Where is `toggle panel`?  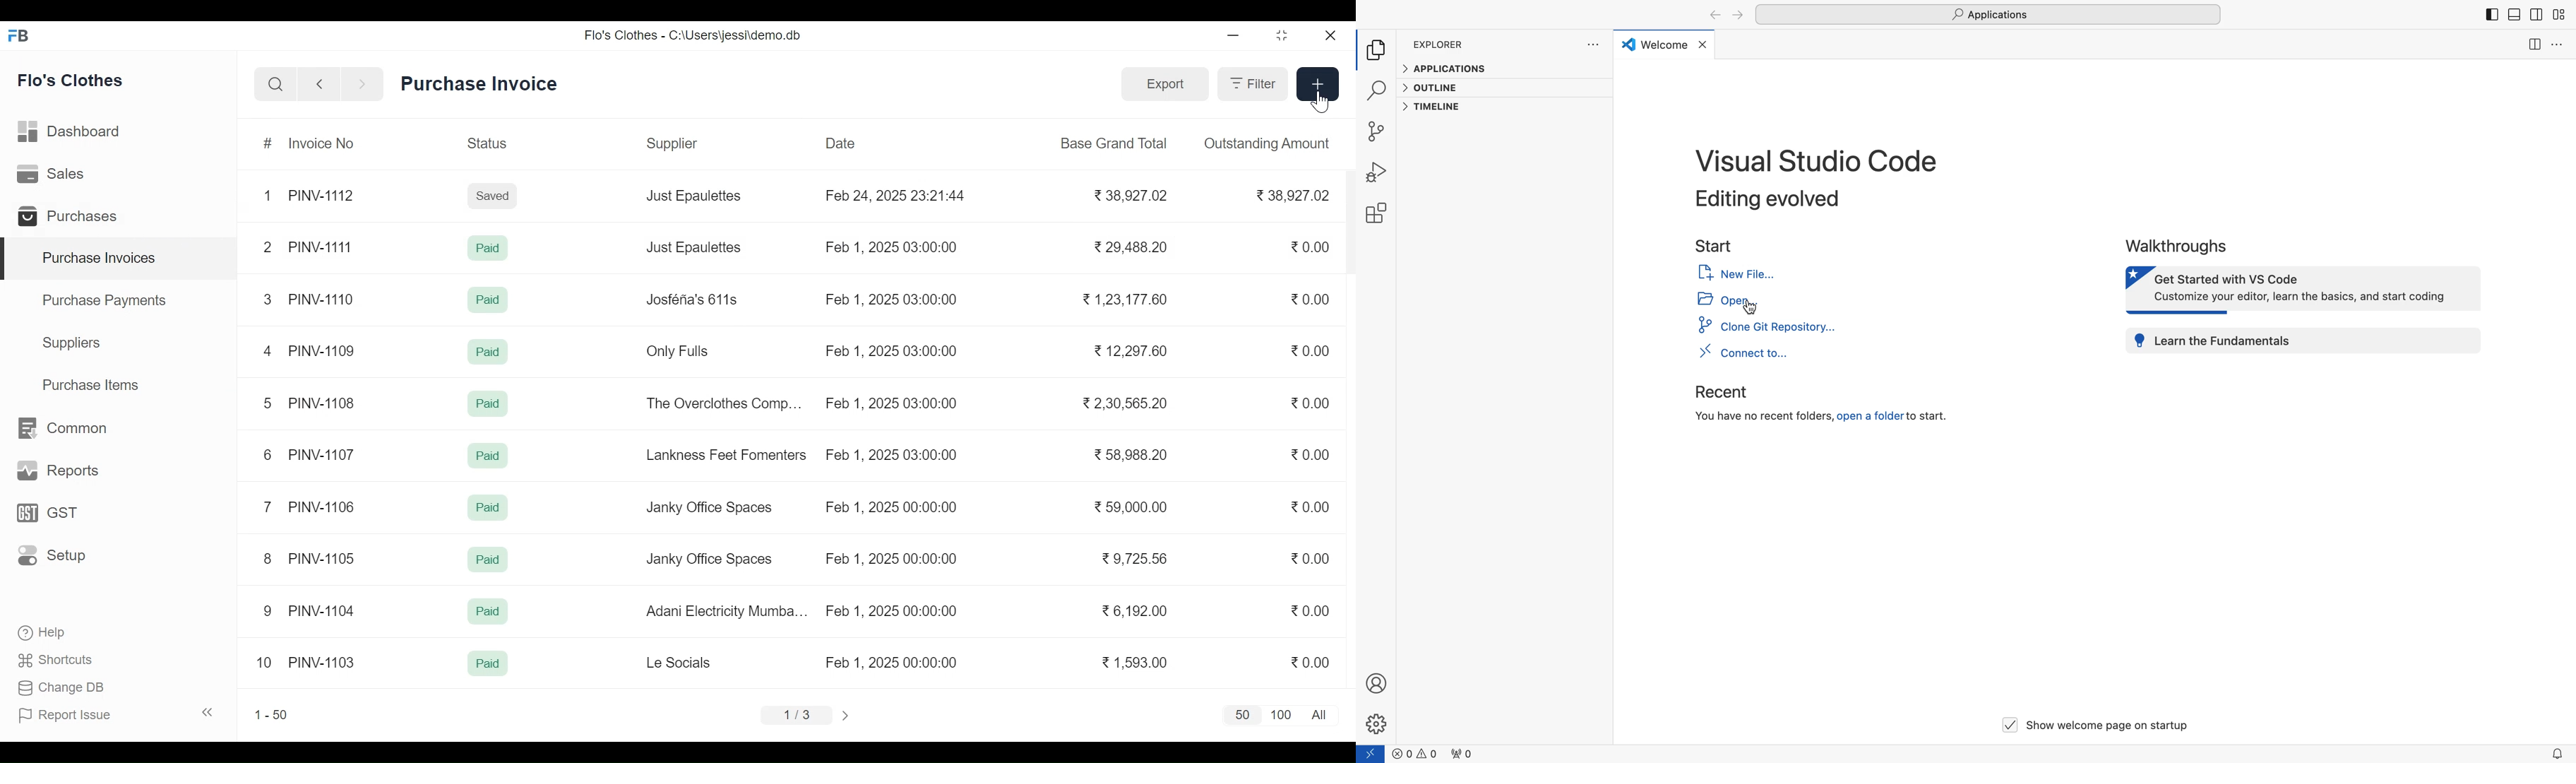
toggle panel is located at coordinates (2514, 15).